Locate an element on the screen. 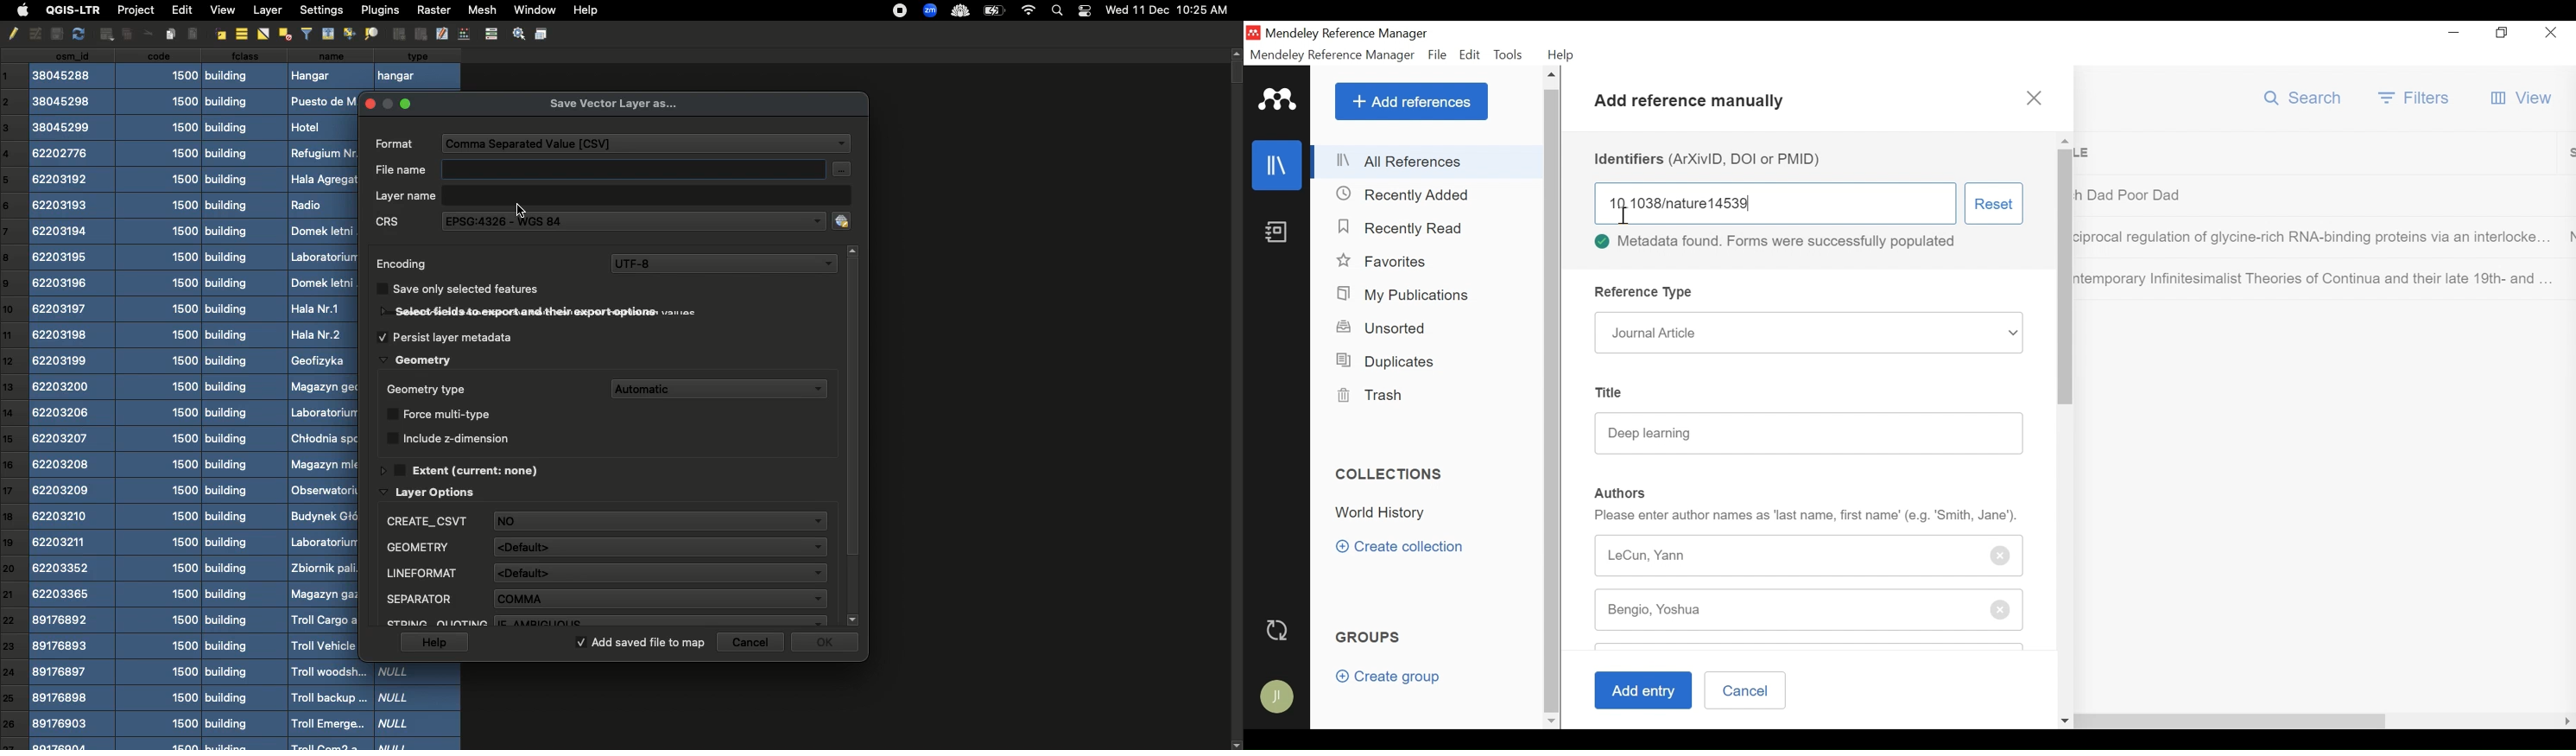  Please enter author as last name, first name is located at coordinates (1807, 515).